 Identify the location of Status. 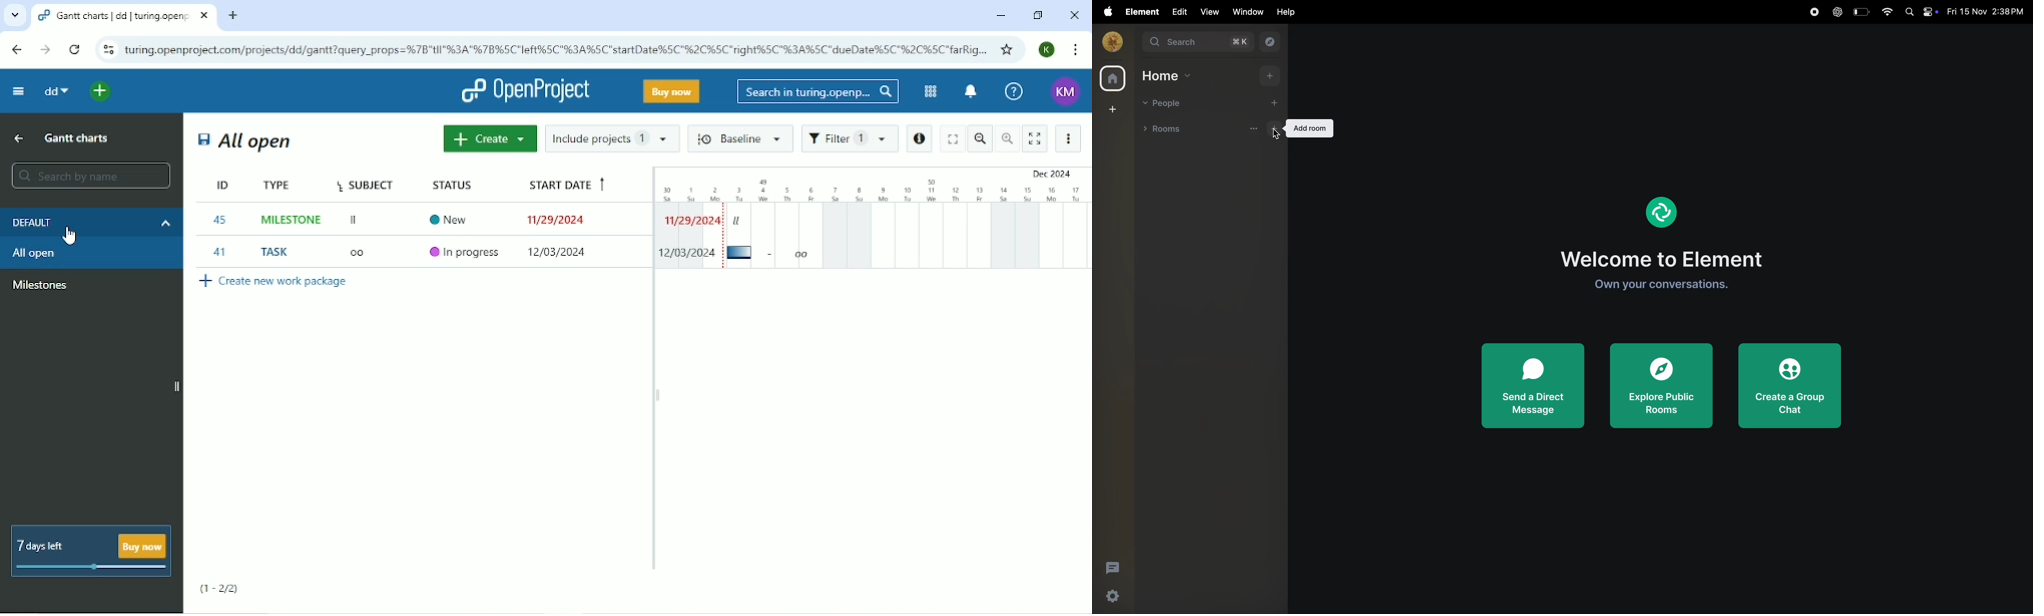
(465, 220).